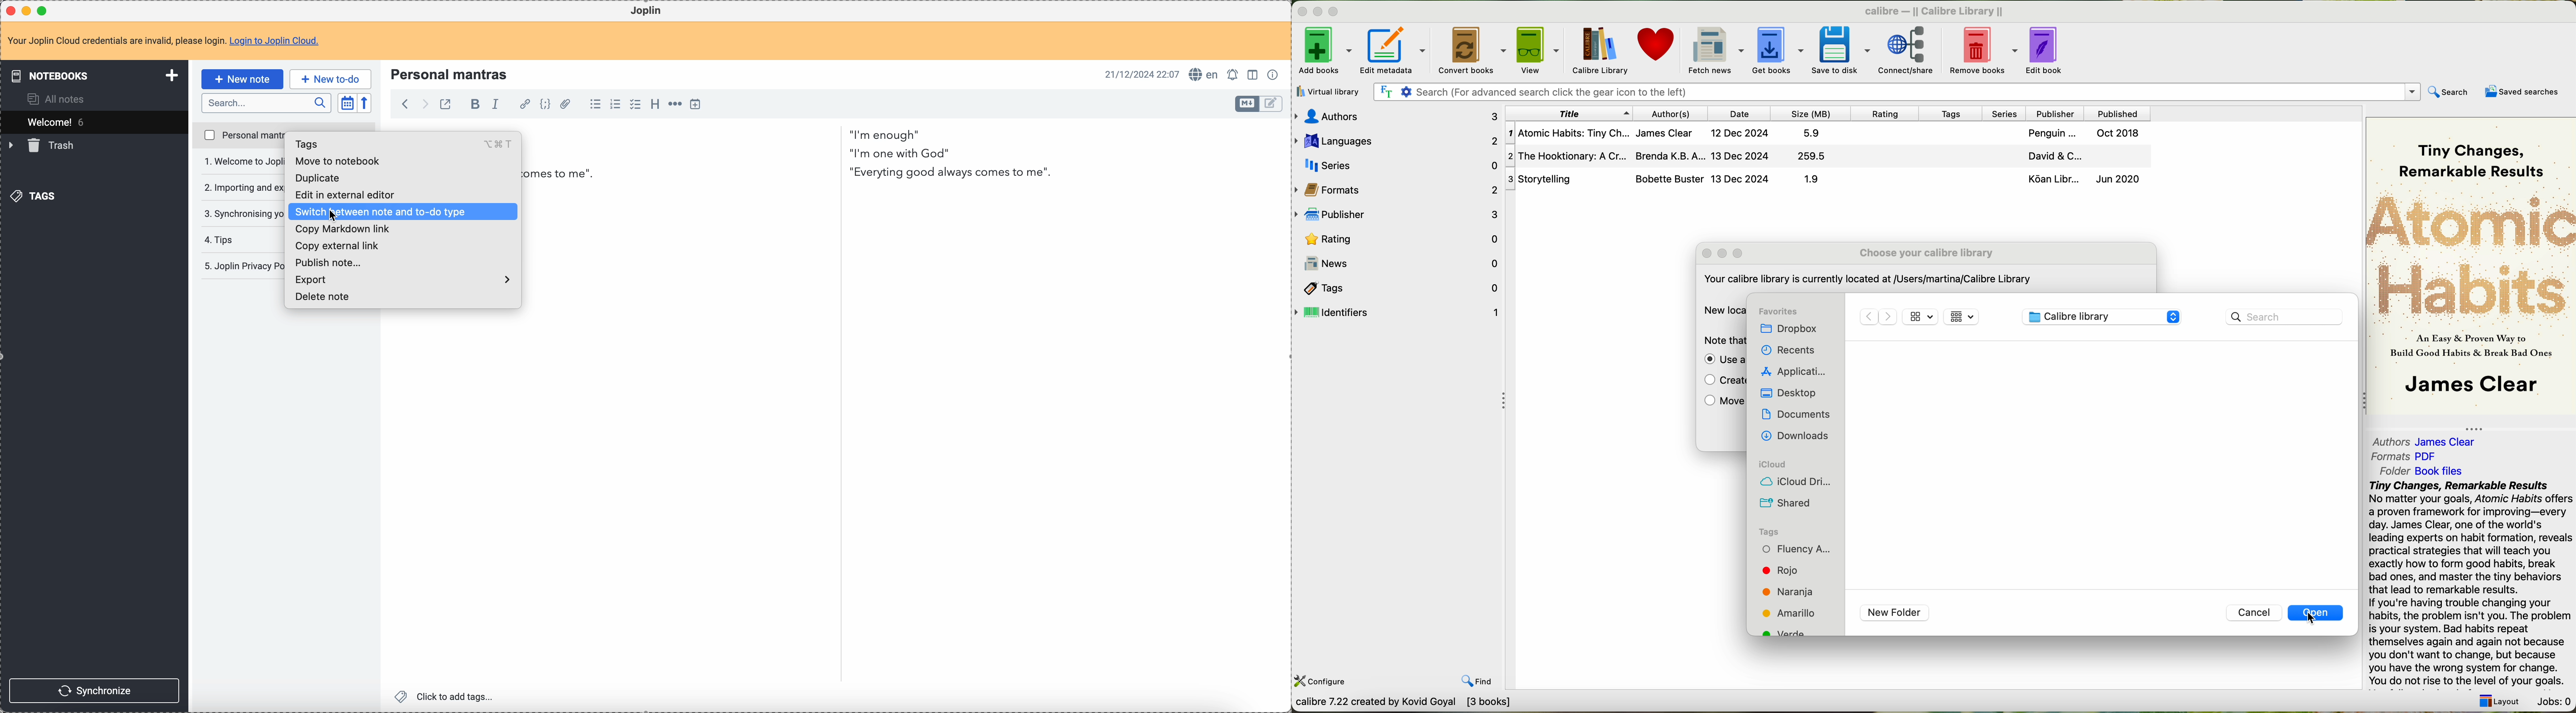 The image size is (2576, 728). I want to click on minimize program, so click(28, 11).